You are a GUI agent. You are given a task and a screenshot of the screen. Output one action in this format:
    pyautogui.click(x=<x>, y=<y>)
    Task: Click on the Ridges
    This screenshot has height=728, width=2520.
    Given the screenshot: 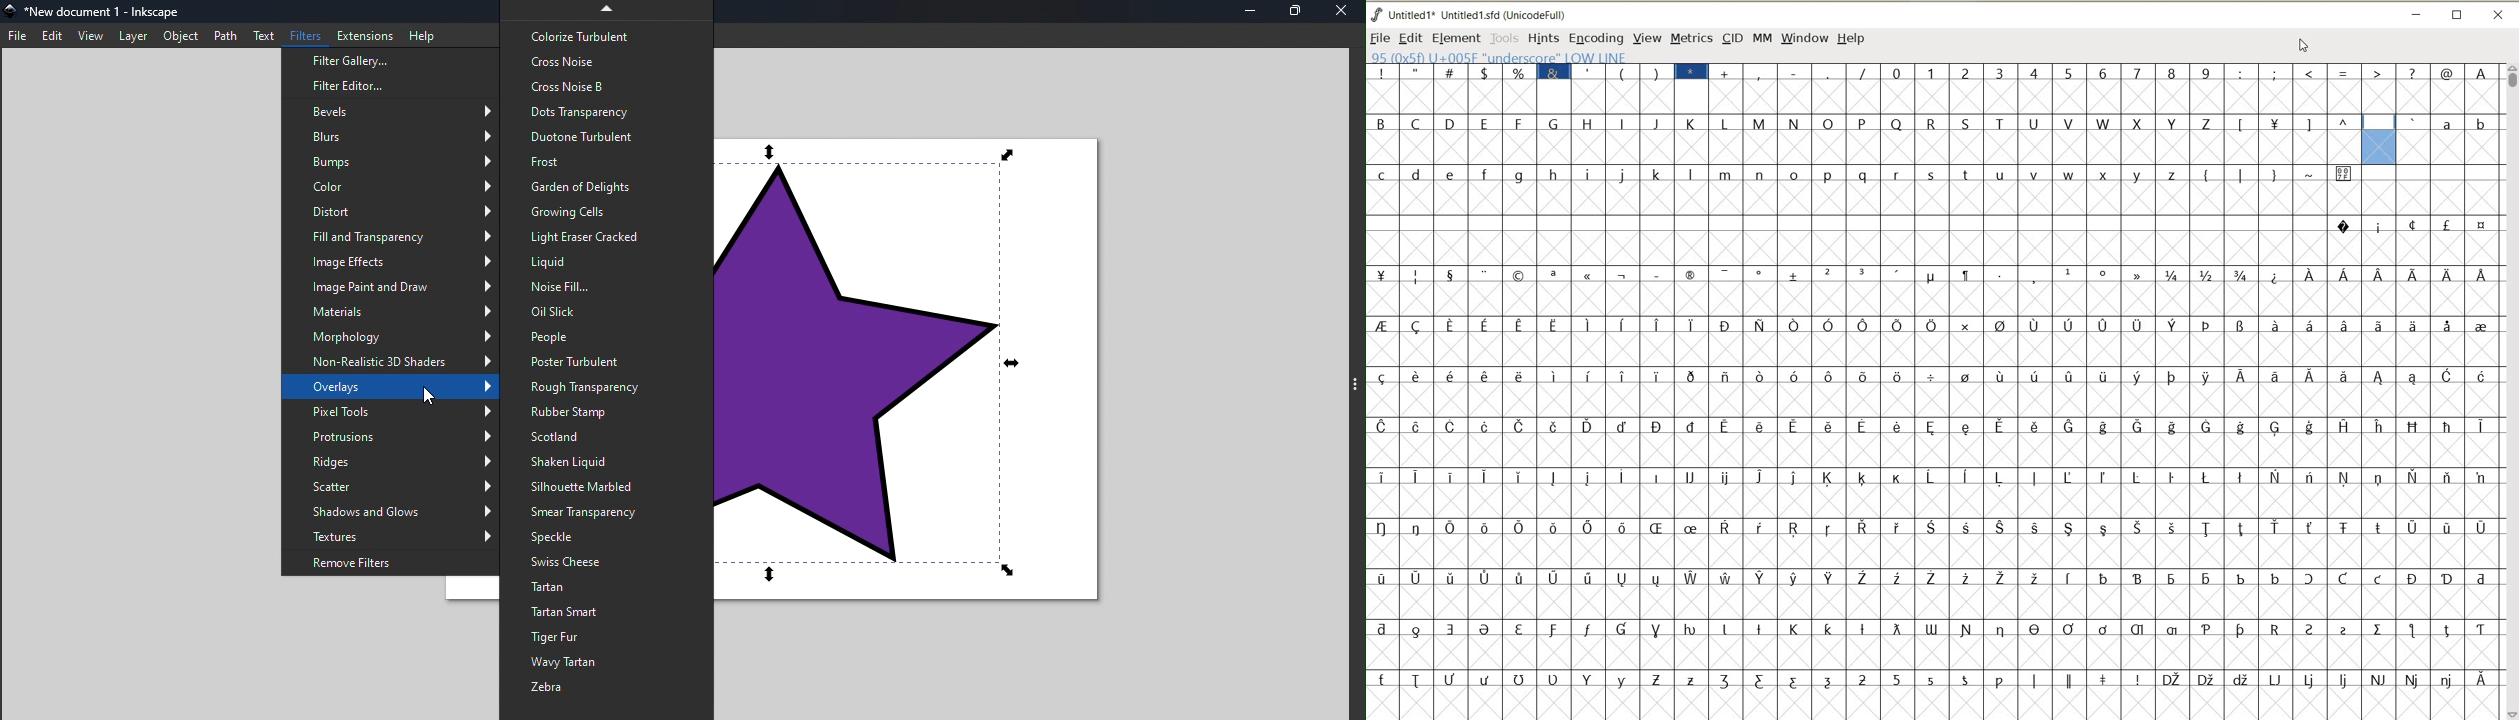 What is the action you would take?
    pyautogui.click(x=388, y=460)
    